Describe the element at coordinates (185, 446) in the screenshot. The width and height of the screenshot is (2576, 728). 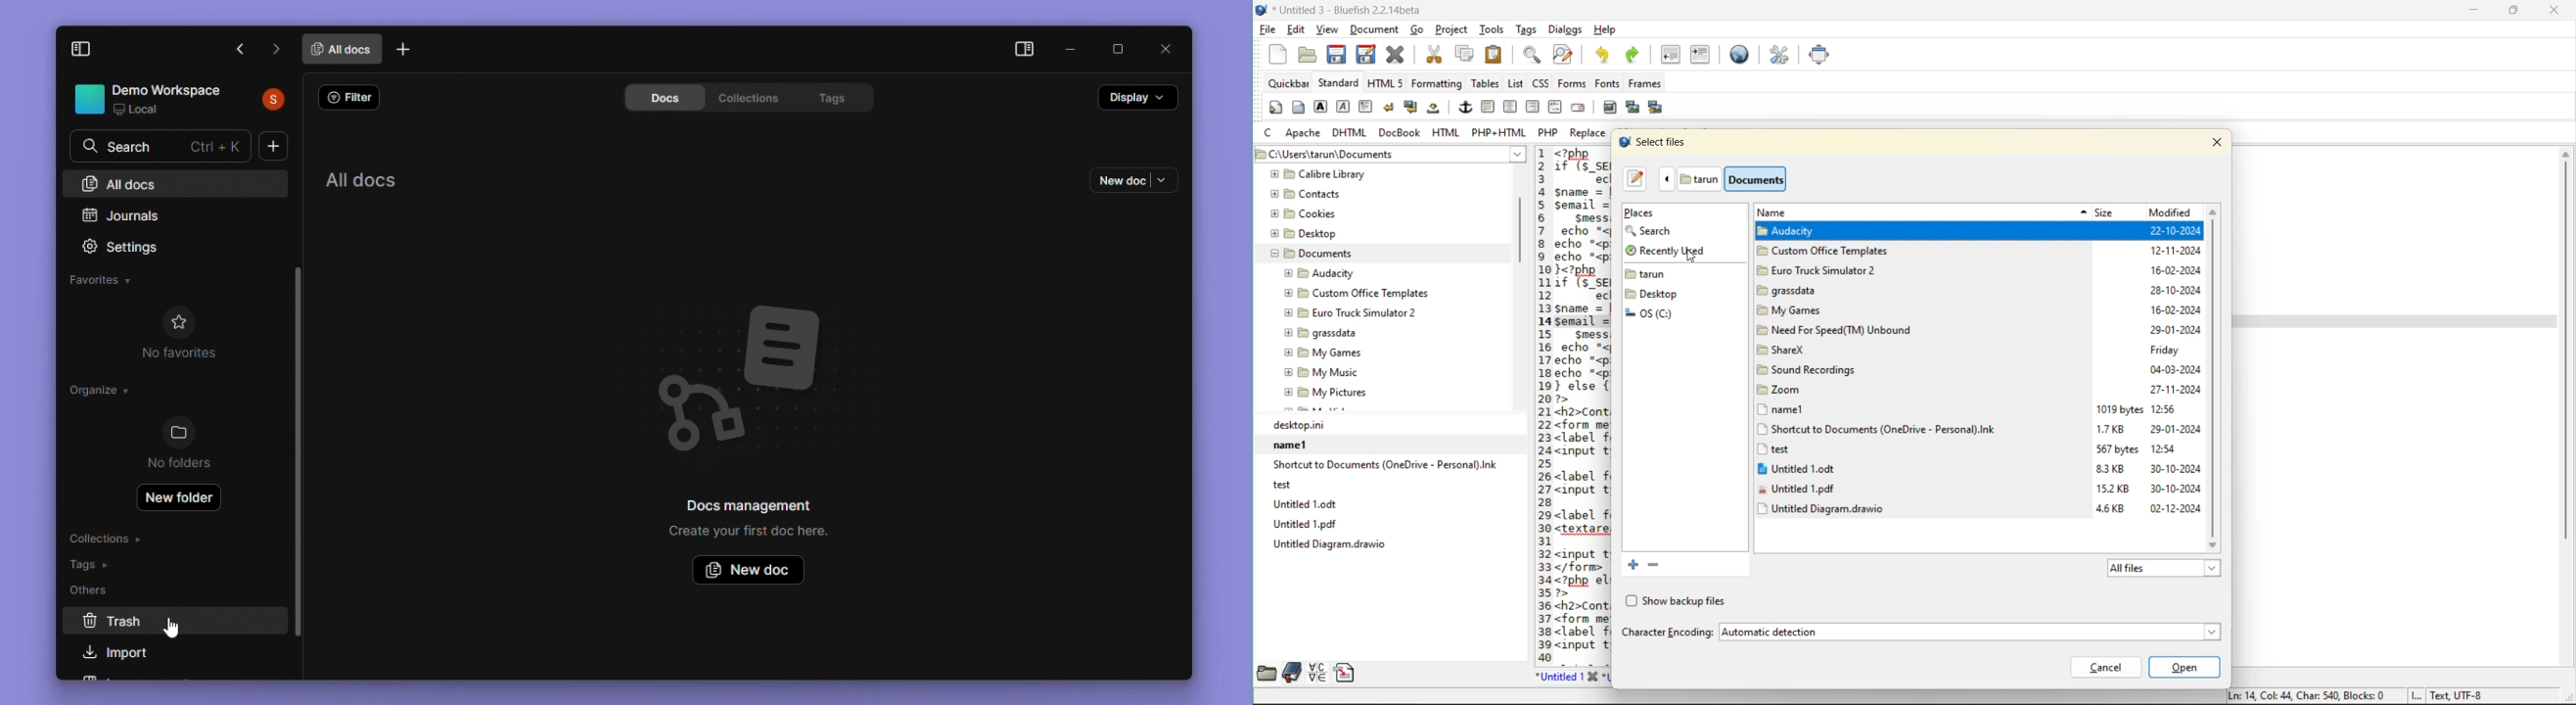
I see `No folder` at that location.